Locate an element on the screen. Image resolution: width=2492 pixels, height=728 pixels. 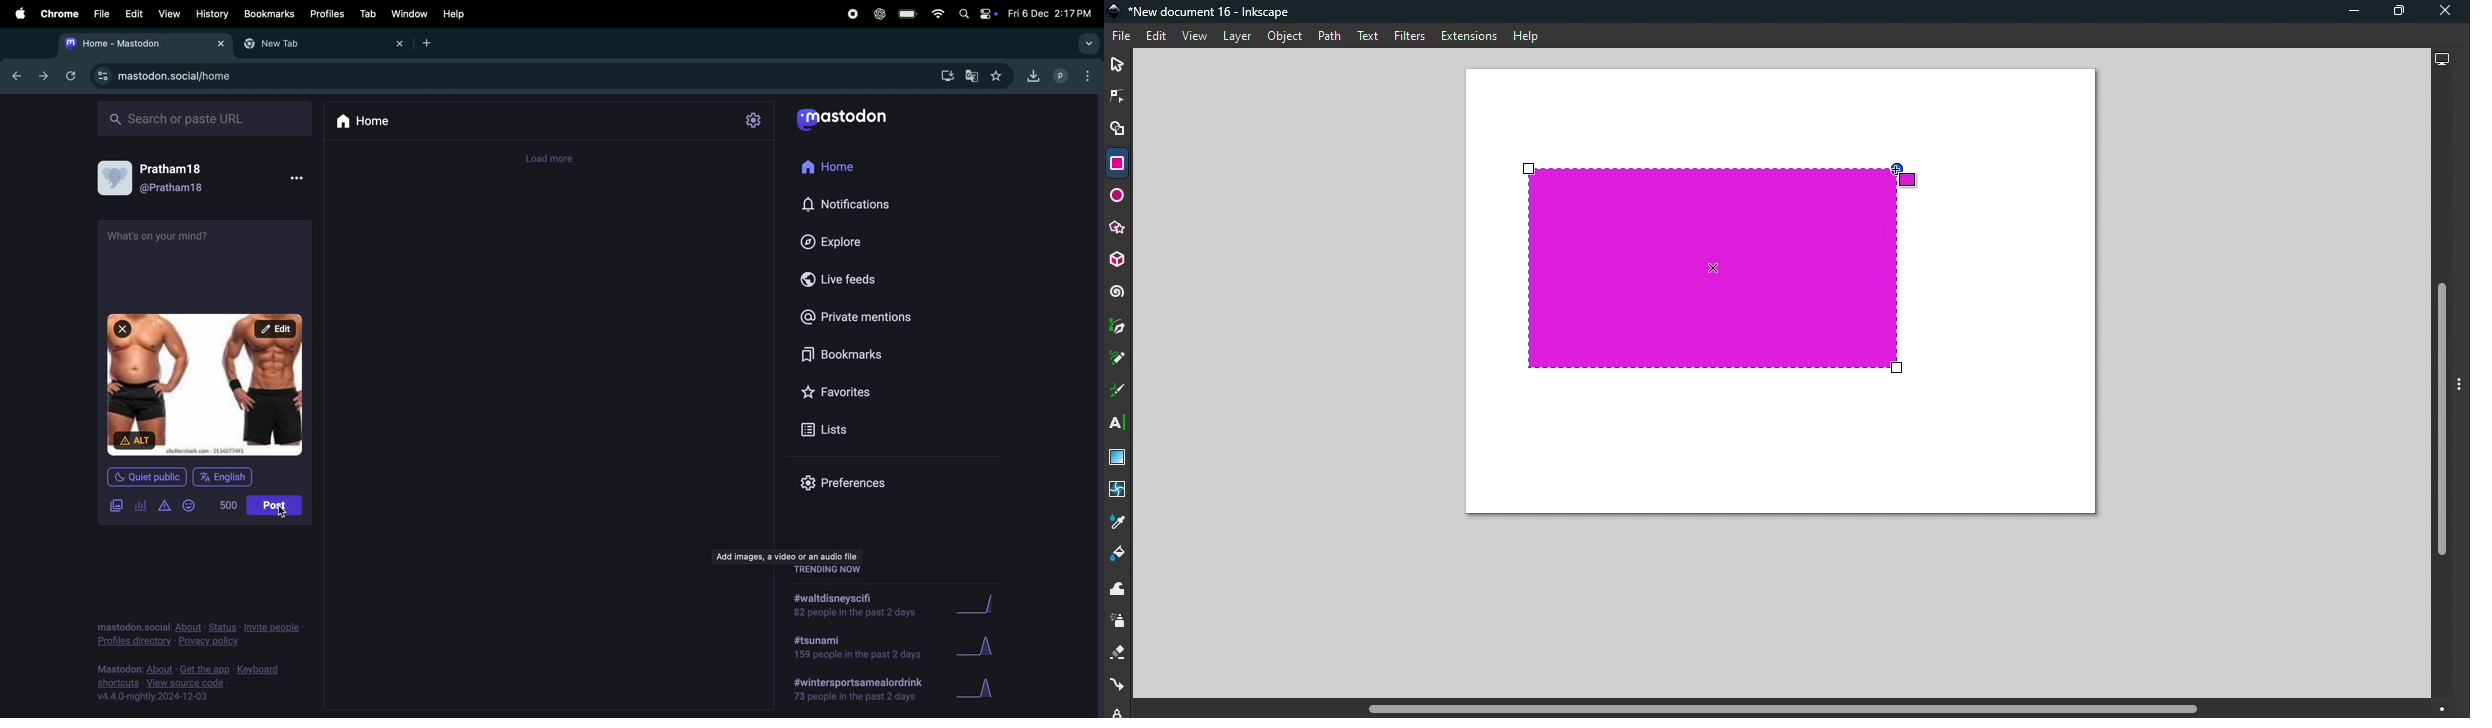
Bookmarks is located at coordinates (839, 356).